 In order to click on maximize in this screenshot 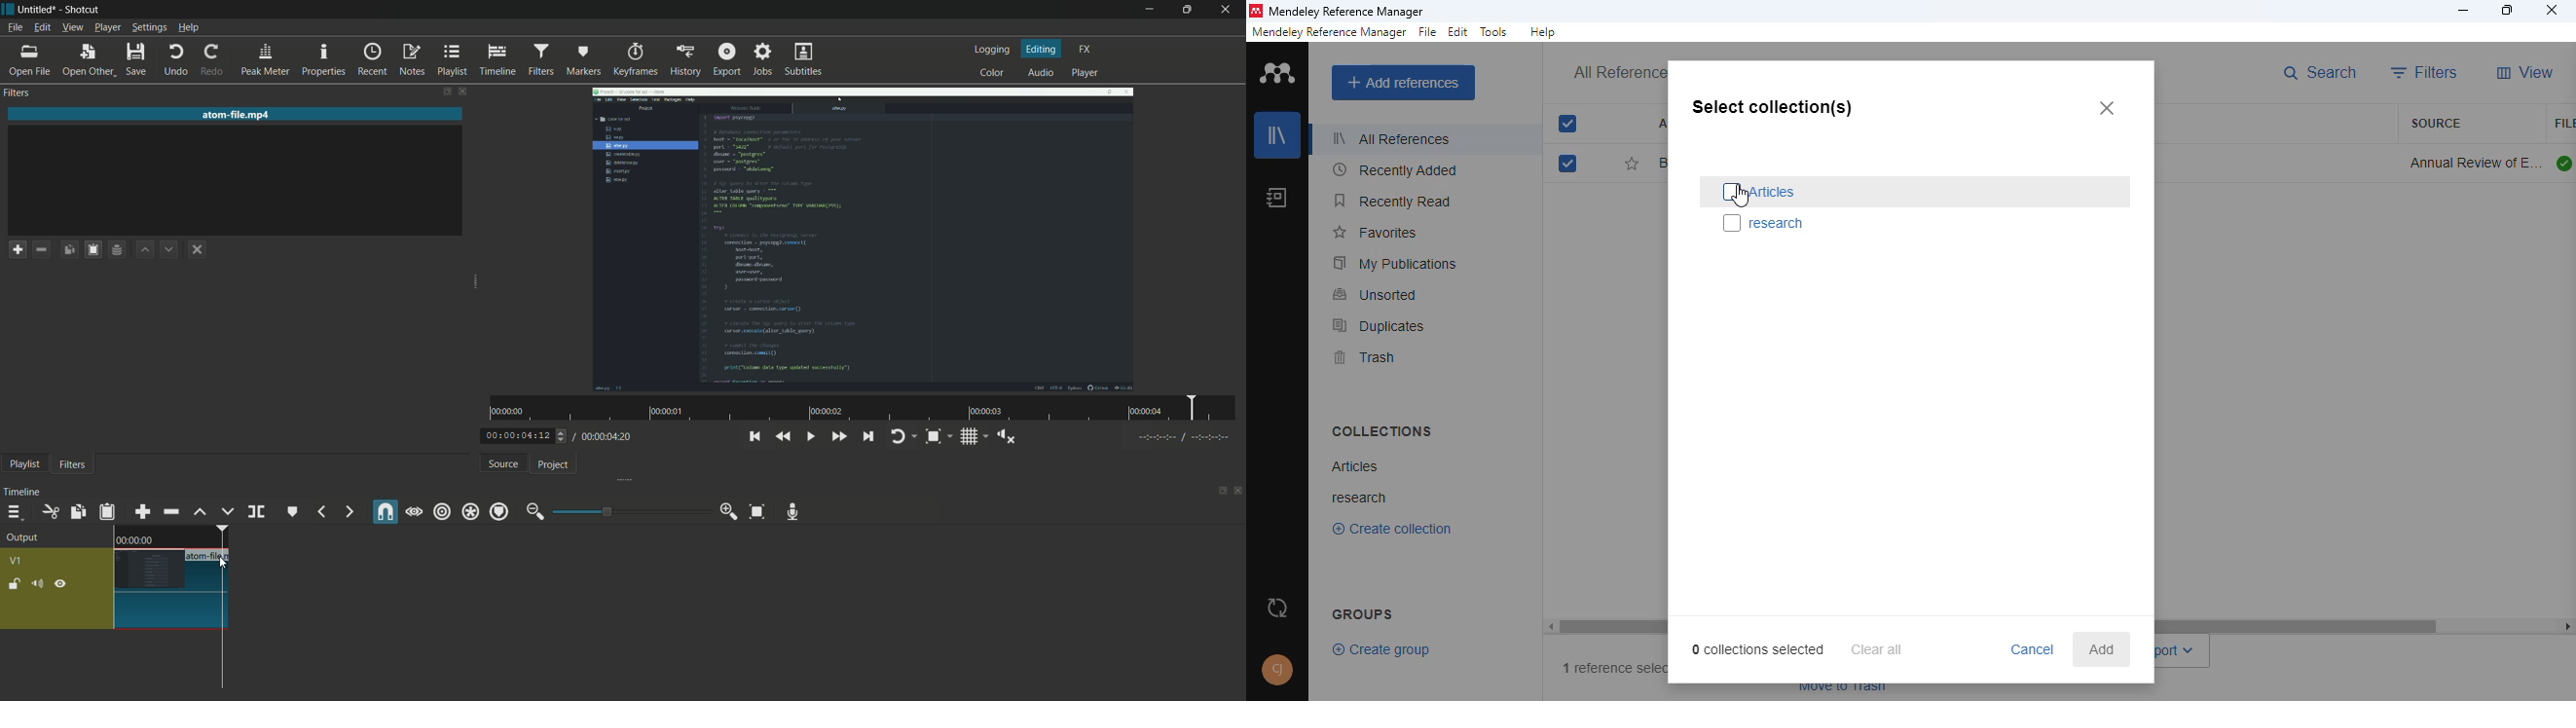, I will do `click(2509, 10)`.